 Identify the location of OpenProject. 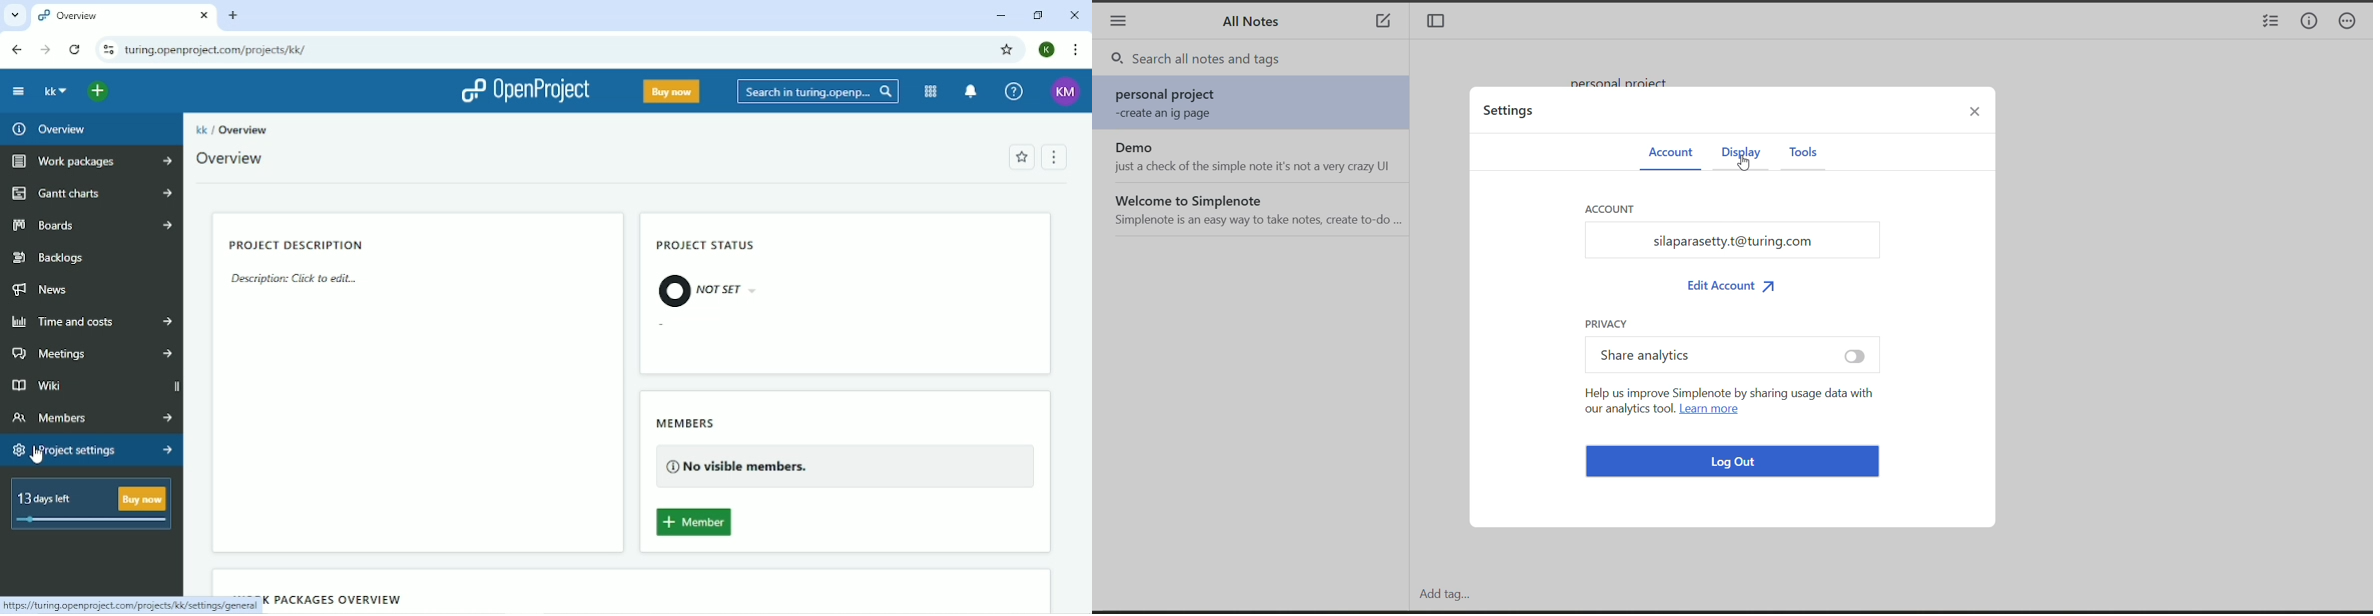
(526, 91).